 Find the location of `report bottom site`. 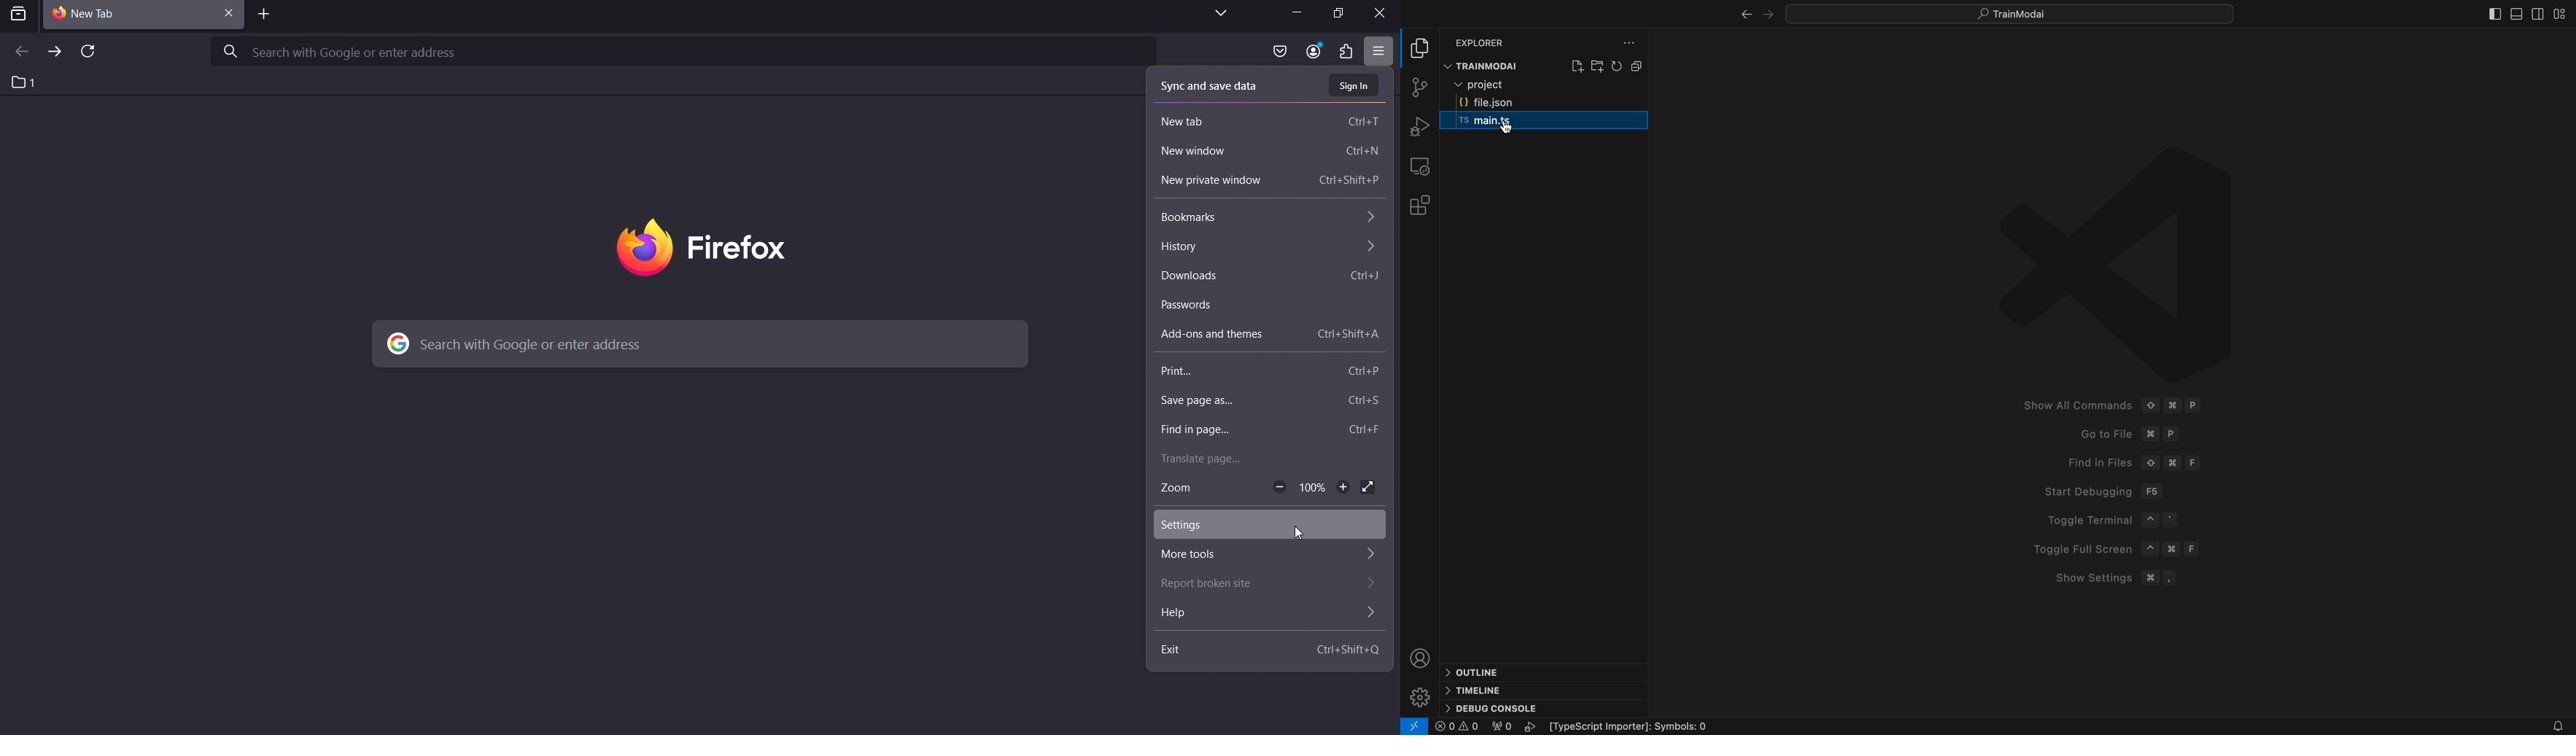

report bottom site is located at coordinates (1261, 582).